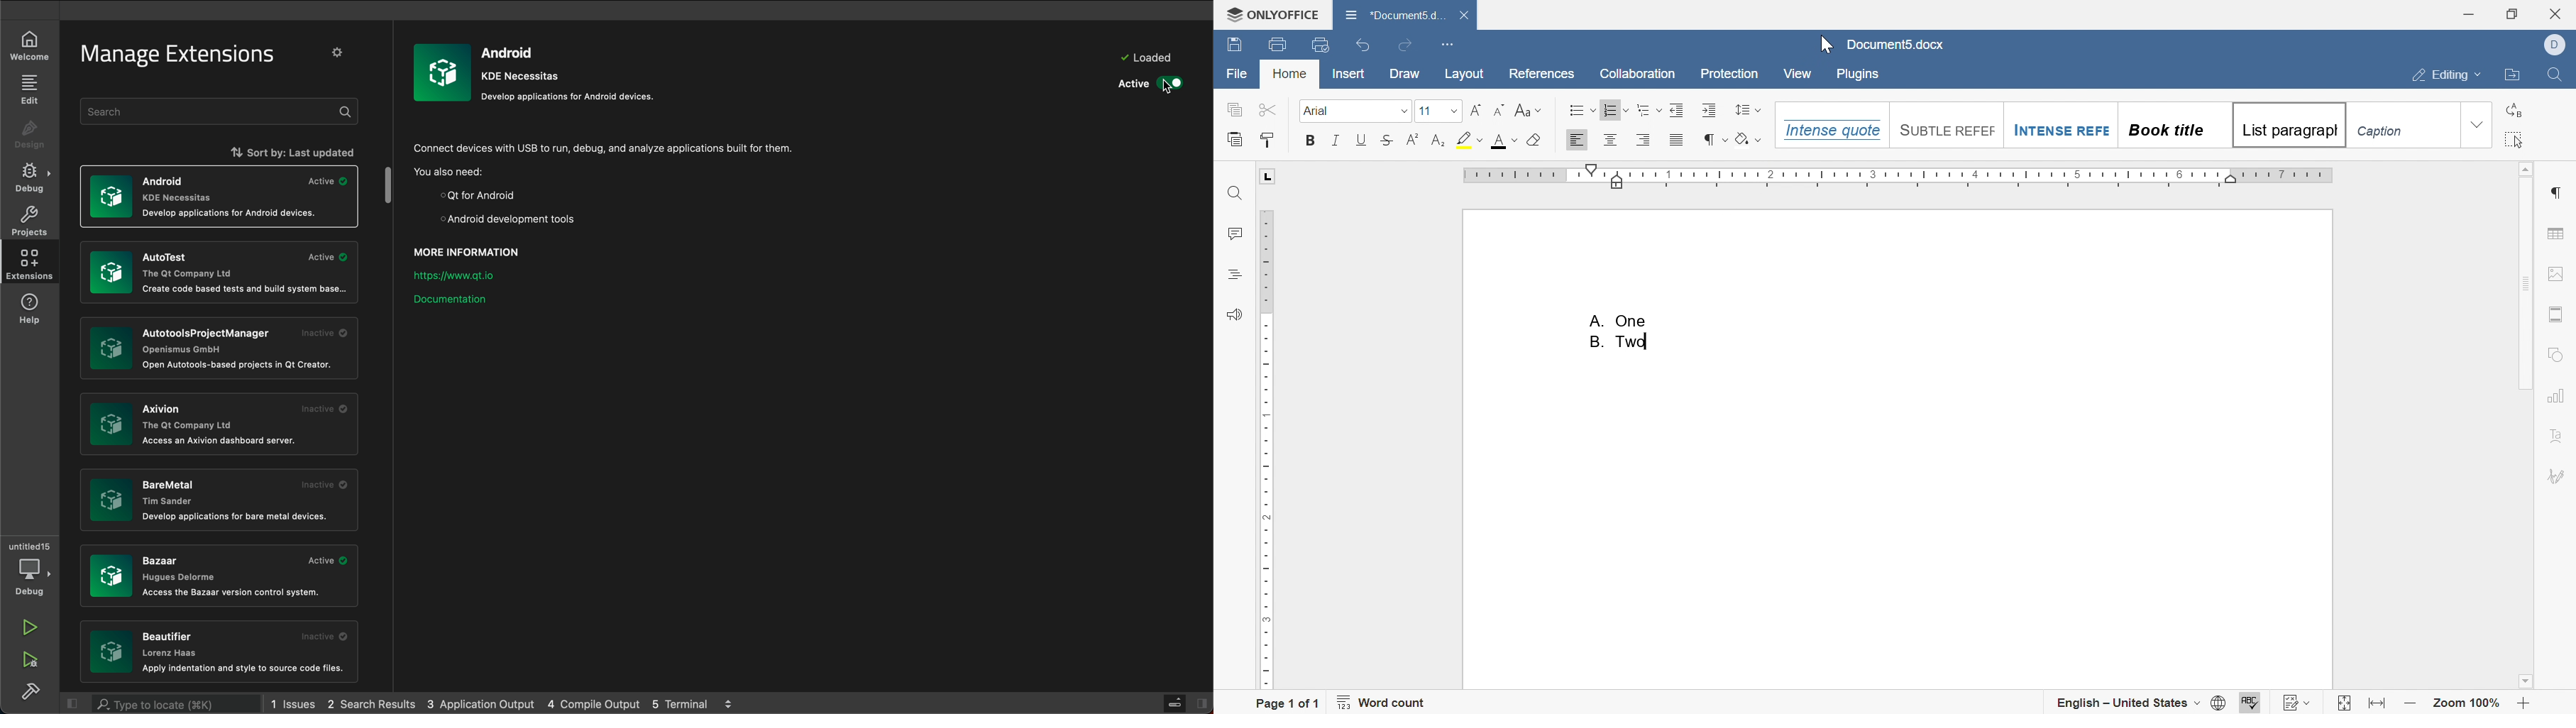  What do you see at coordinates (2379, 704) in the screenshot?
I see `fit to width` at bounding box center [2379, 704].